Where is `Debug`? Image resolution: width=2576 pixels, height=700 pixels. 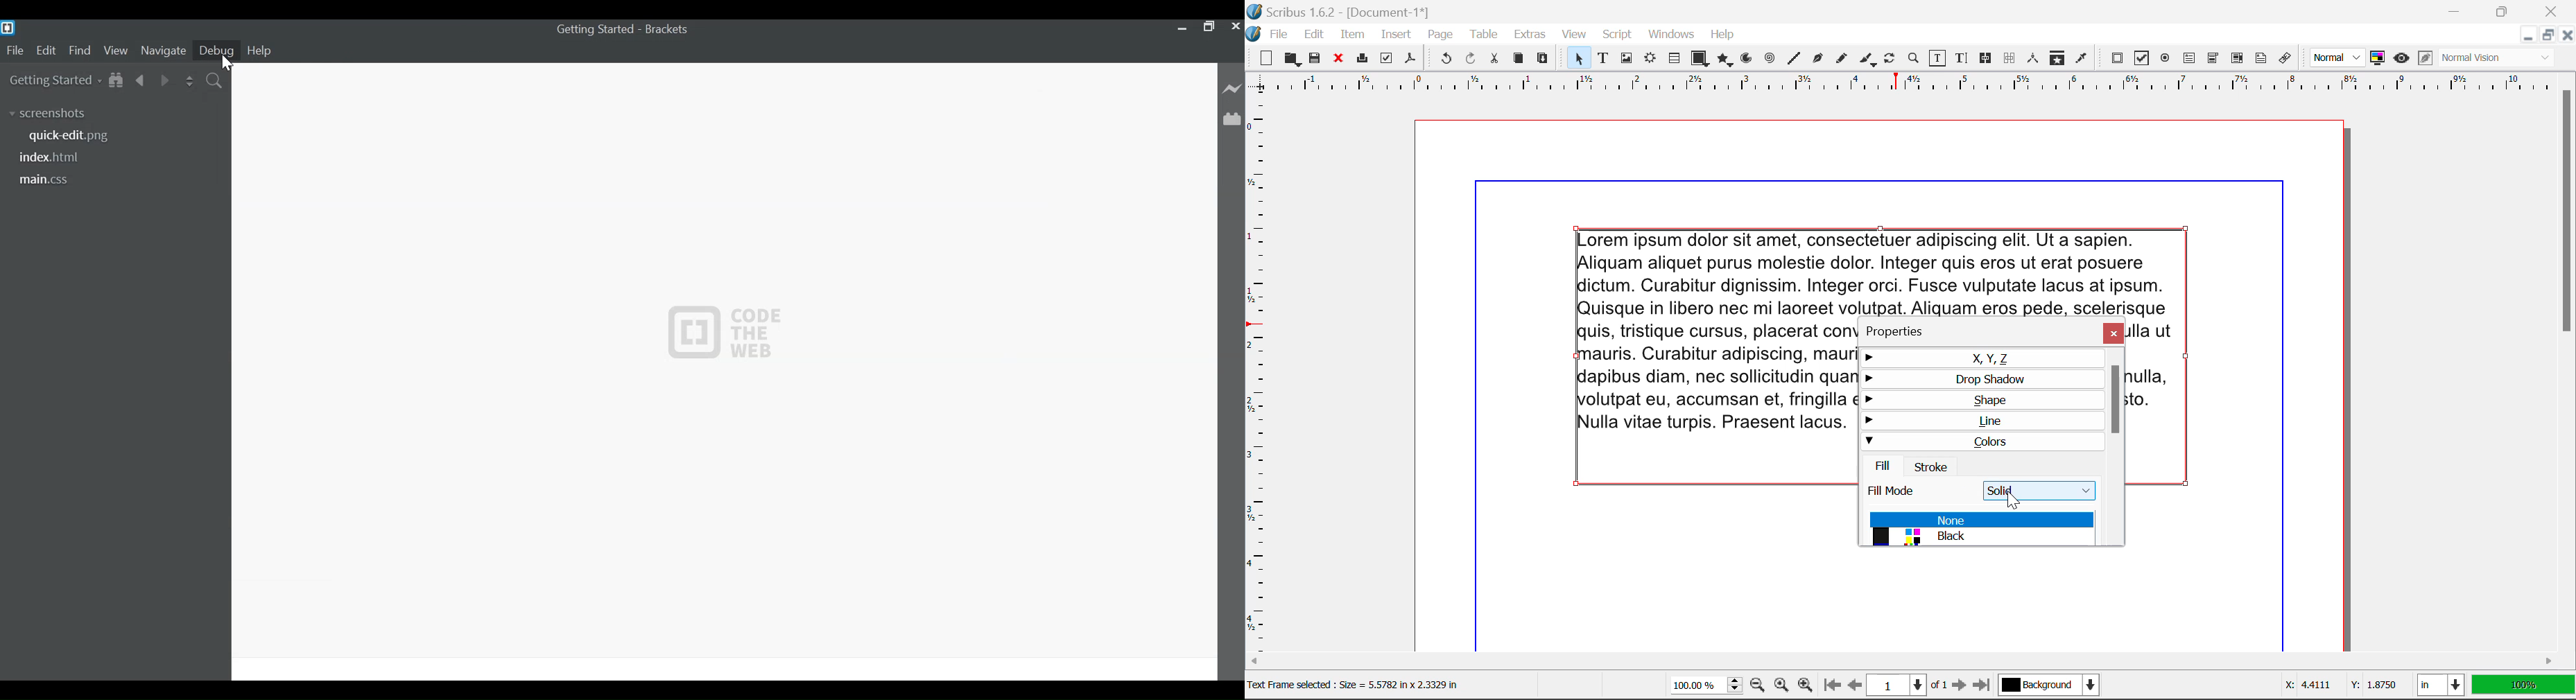
Debug is located at coordinates (215, 51).